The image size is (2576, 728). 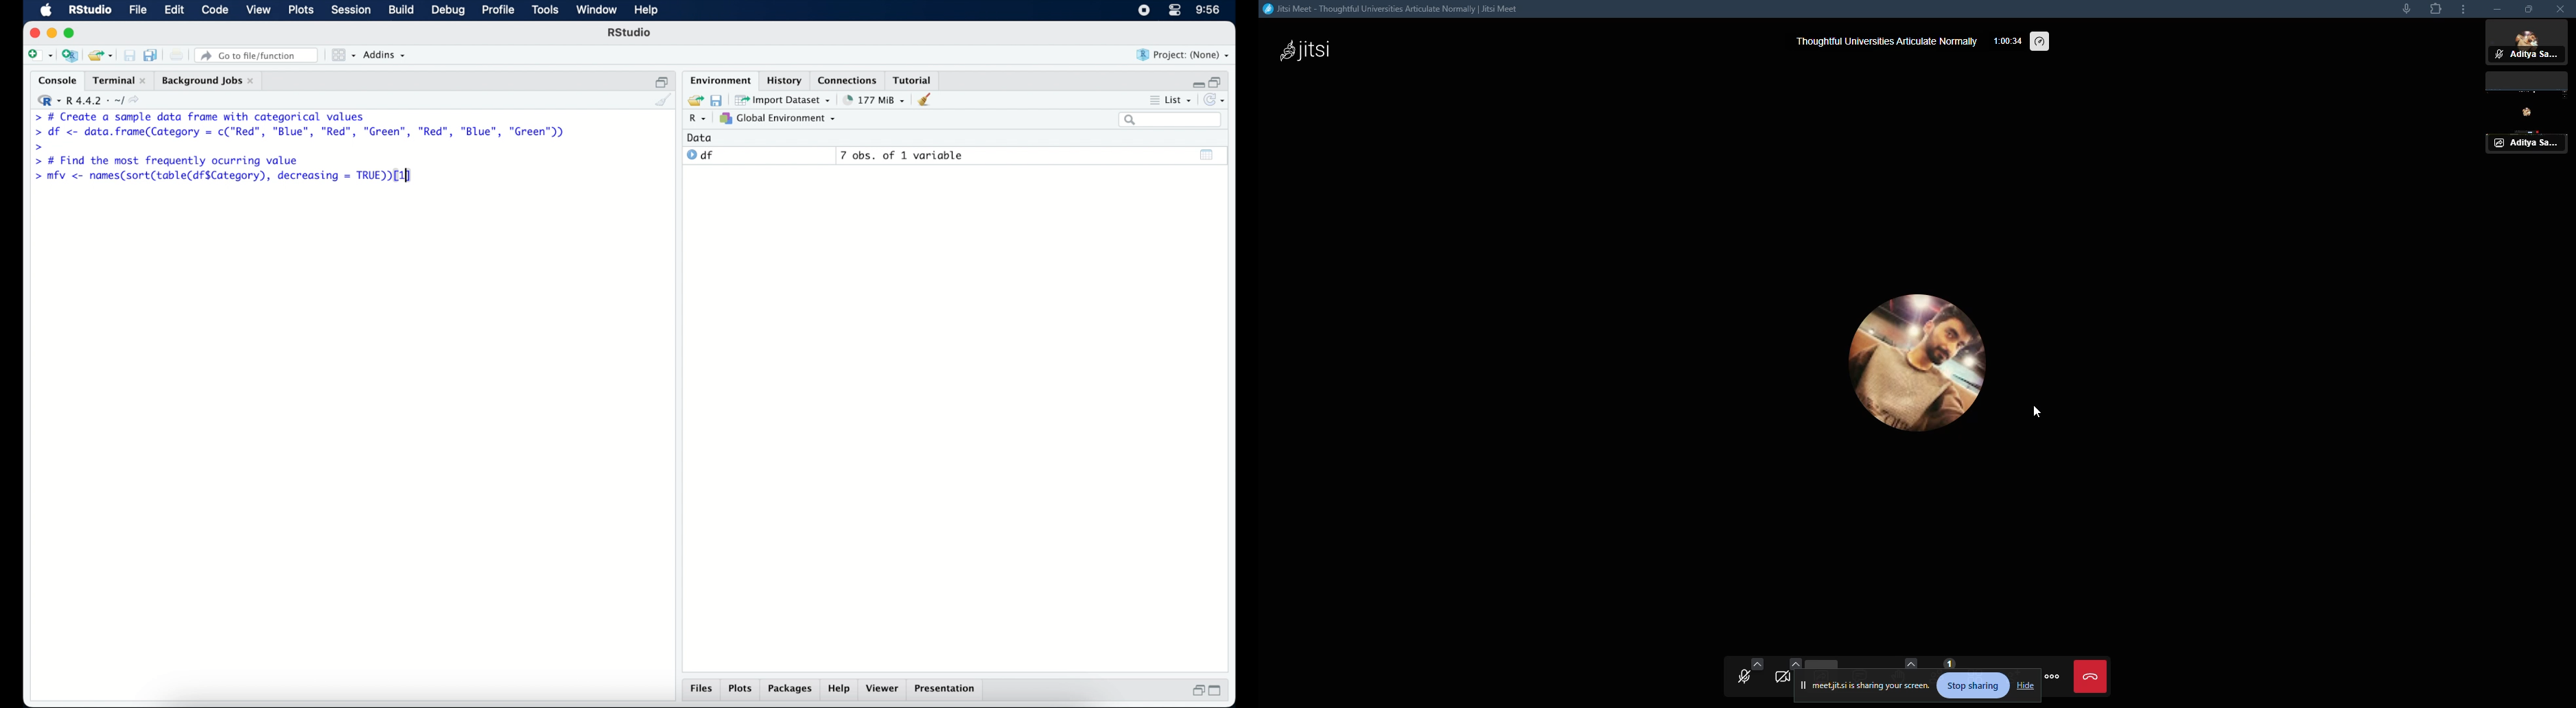 I want to click on recording, so click(x=2529, y=118).